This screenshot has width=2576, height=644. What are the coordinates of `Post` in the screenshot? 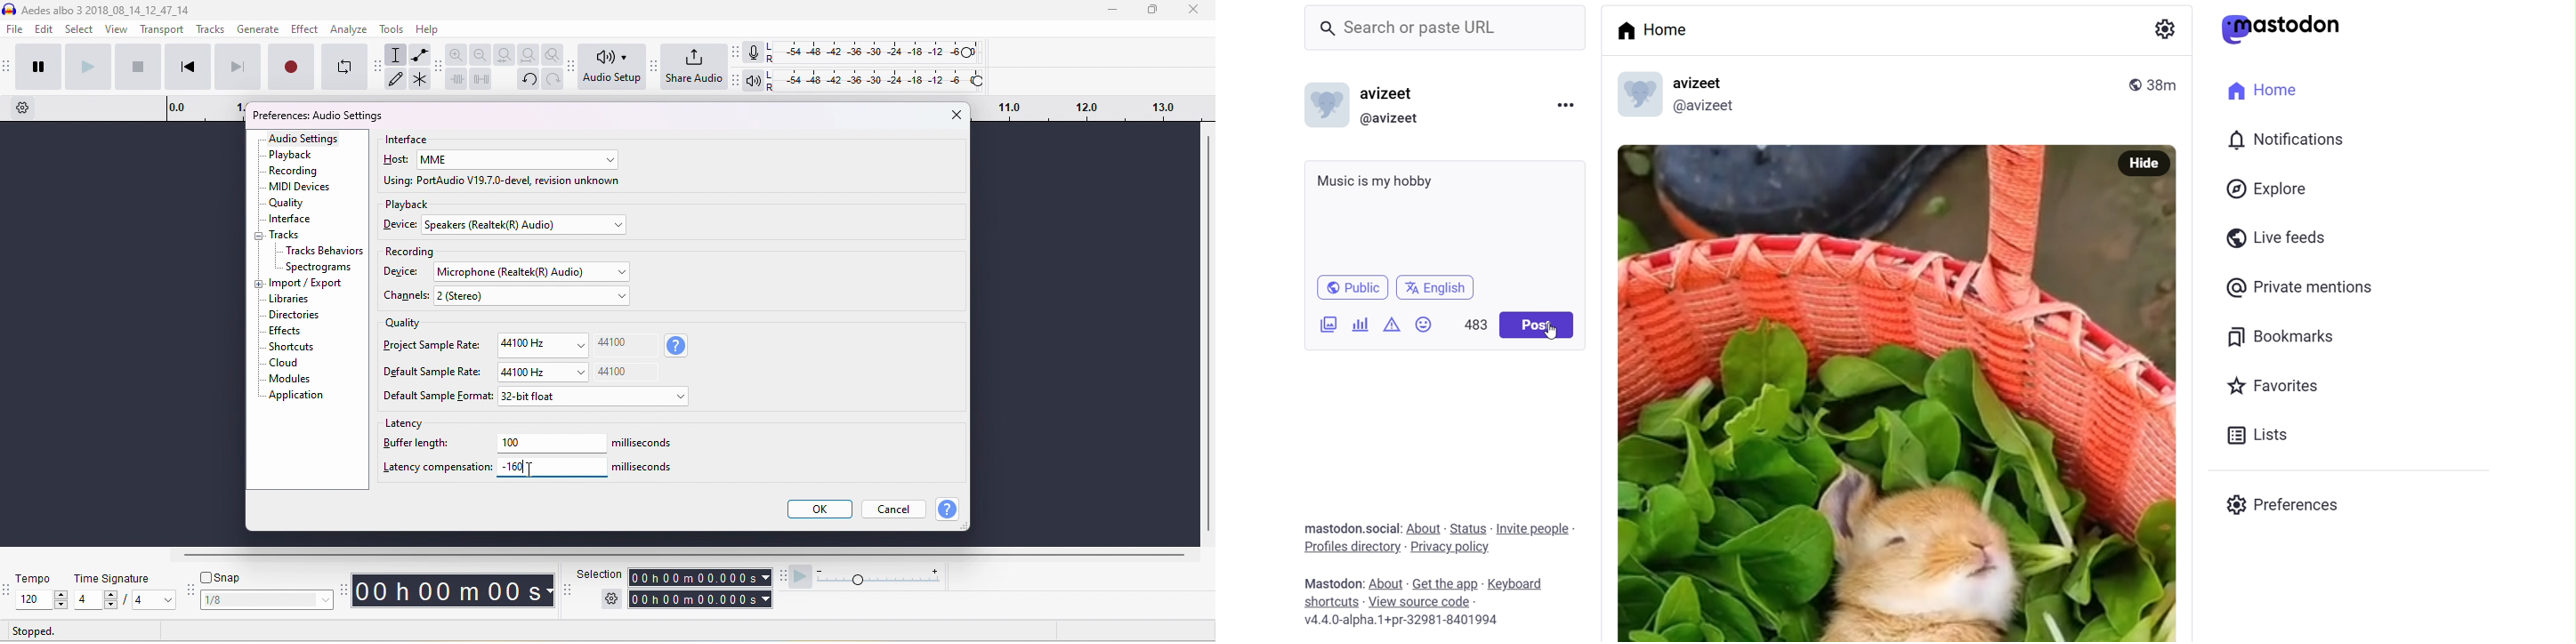 It's located at (1859, 393).